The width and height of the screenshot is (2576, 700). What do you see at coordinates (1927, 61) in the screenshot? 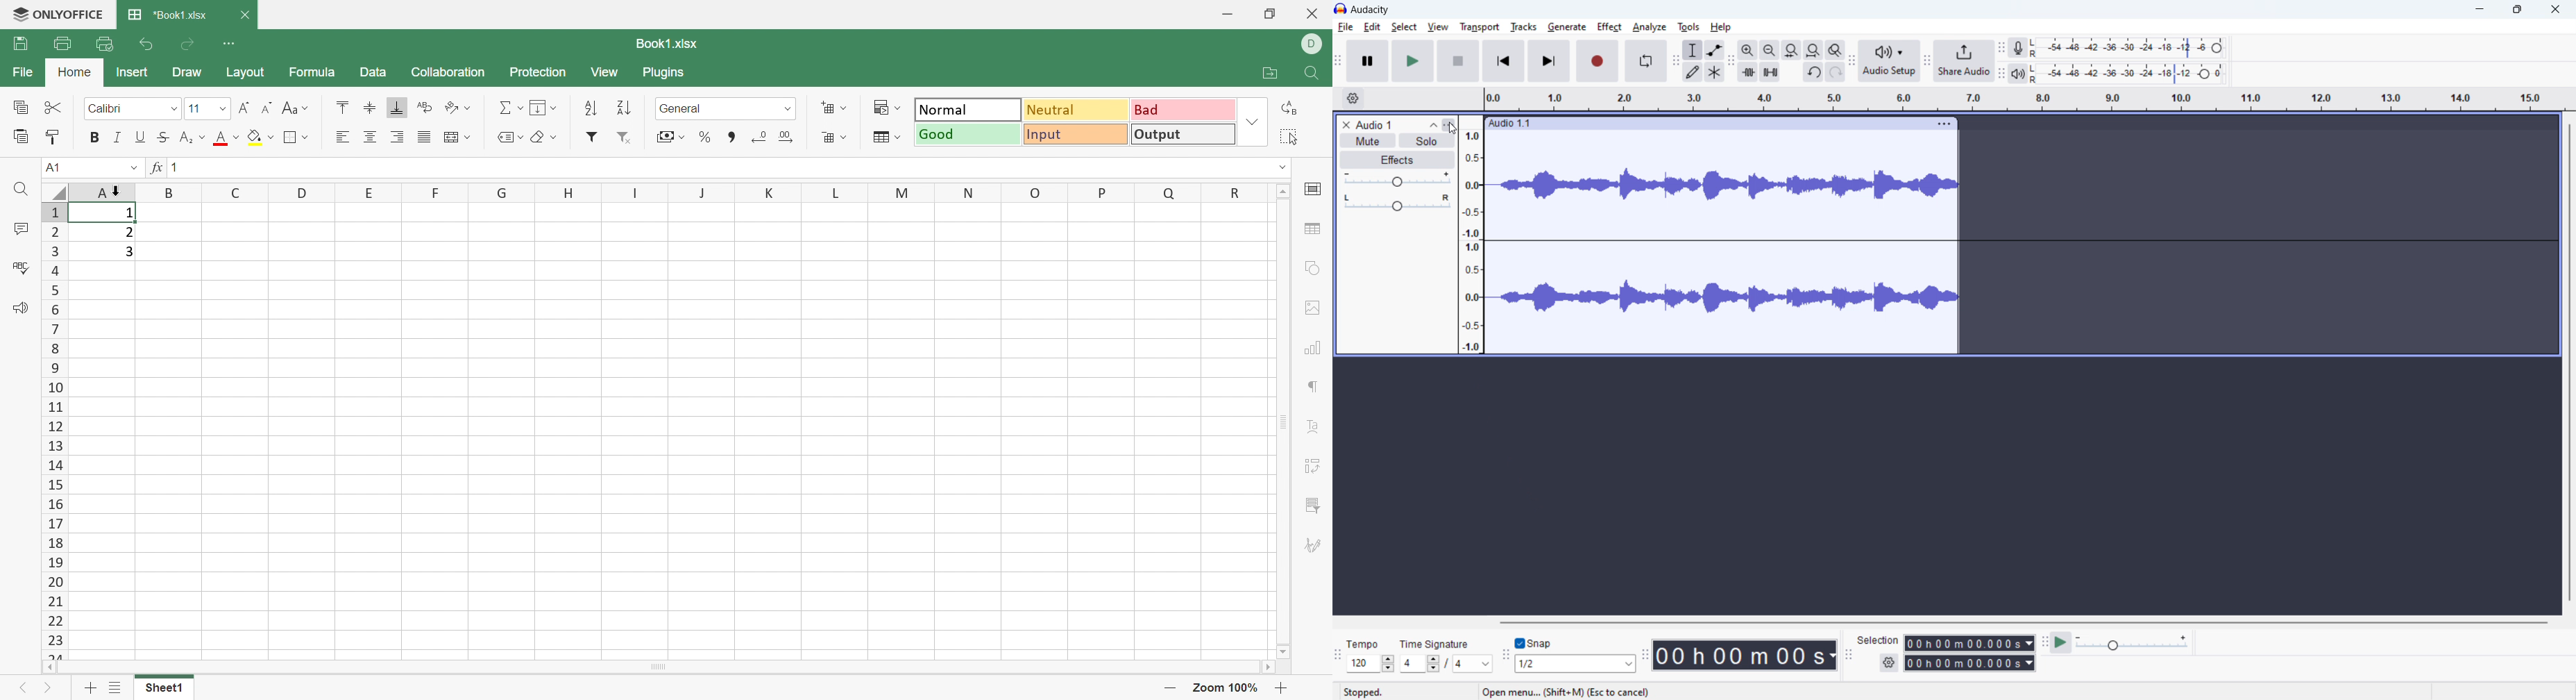
I see `share audio toolbar` at bounding box center [1927, 61].